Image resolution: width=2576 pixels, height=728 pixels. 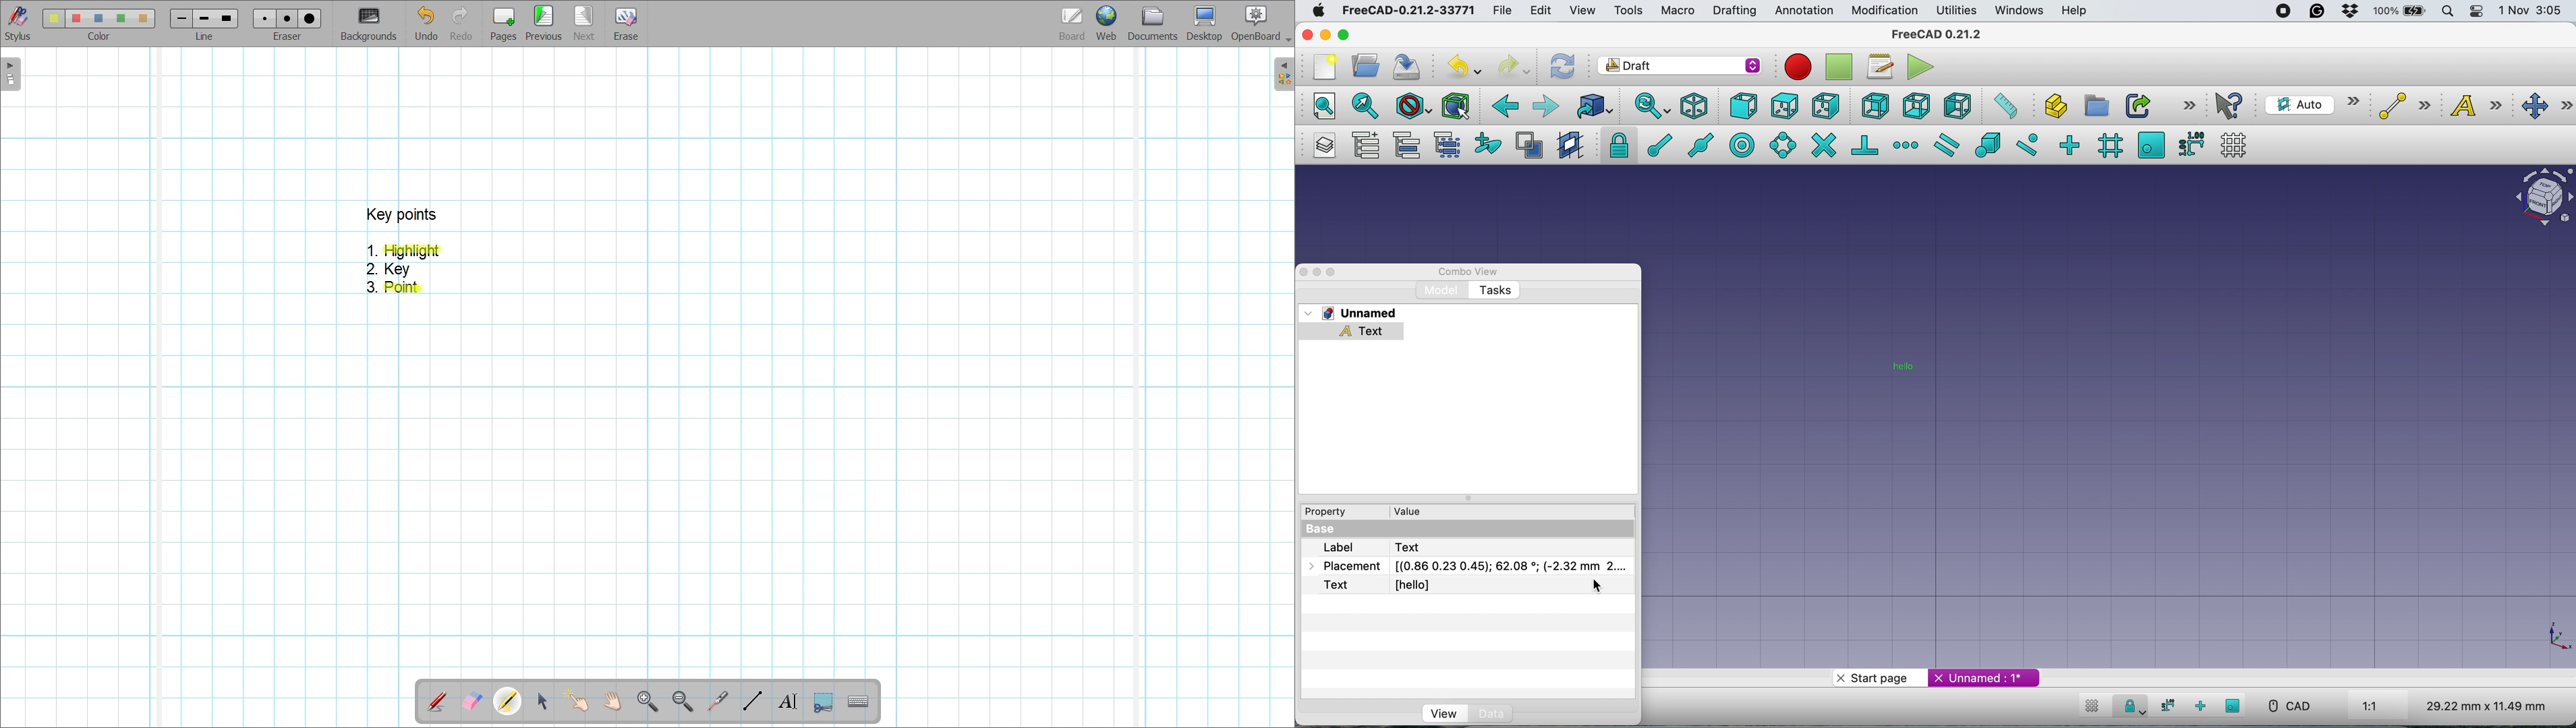 I want to click on system logo, so click(x=1317, y=10).